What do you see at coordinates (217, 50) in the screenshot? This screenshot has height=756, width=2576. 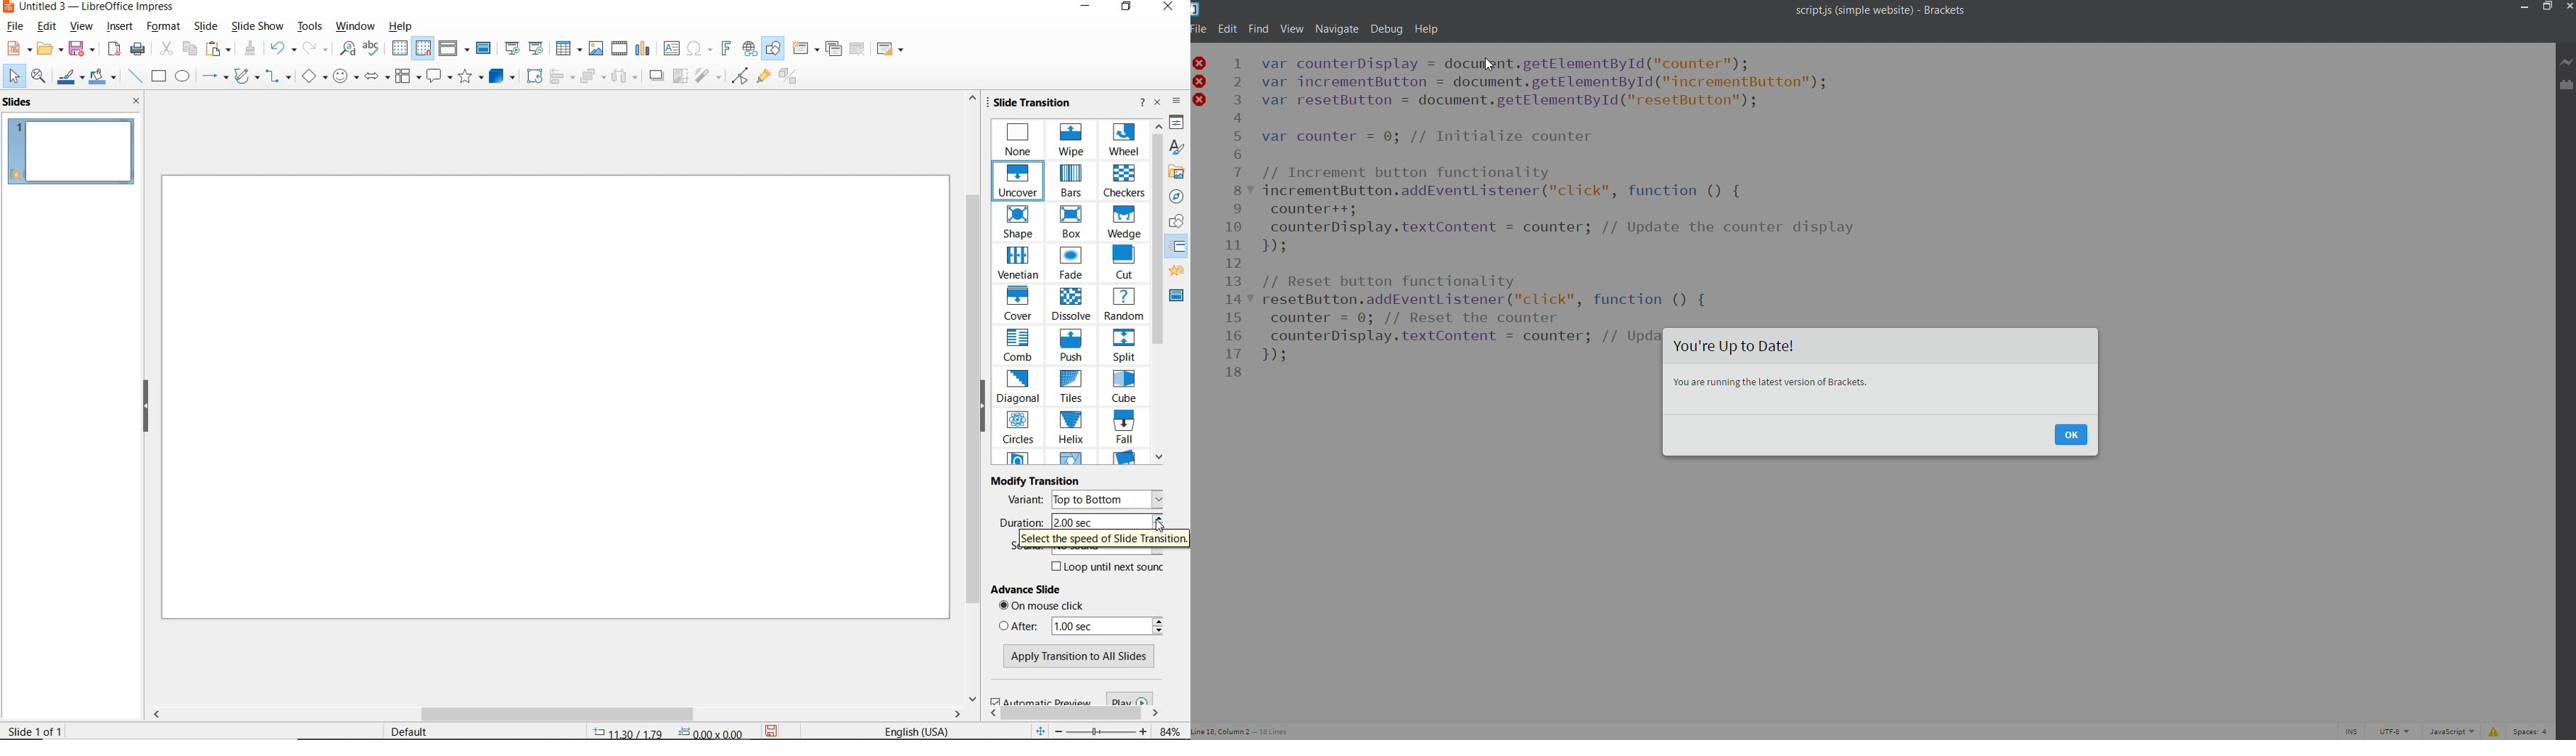 I see `PASTE` at bounding box center [217, 50].